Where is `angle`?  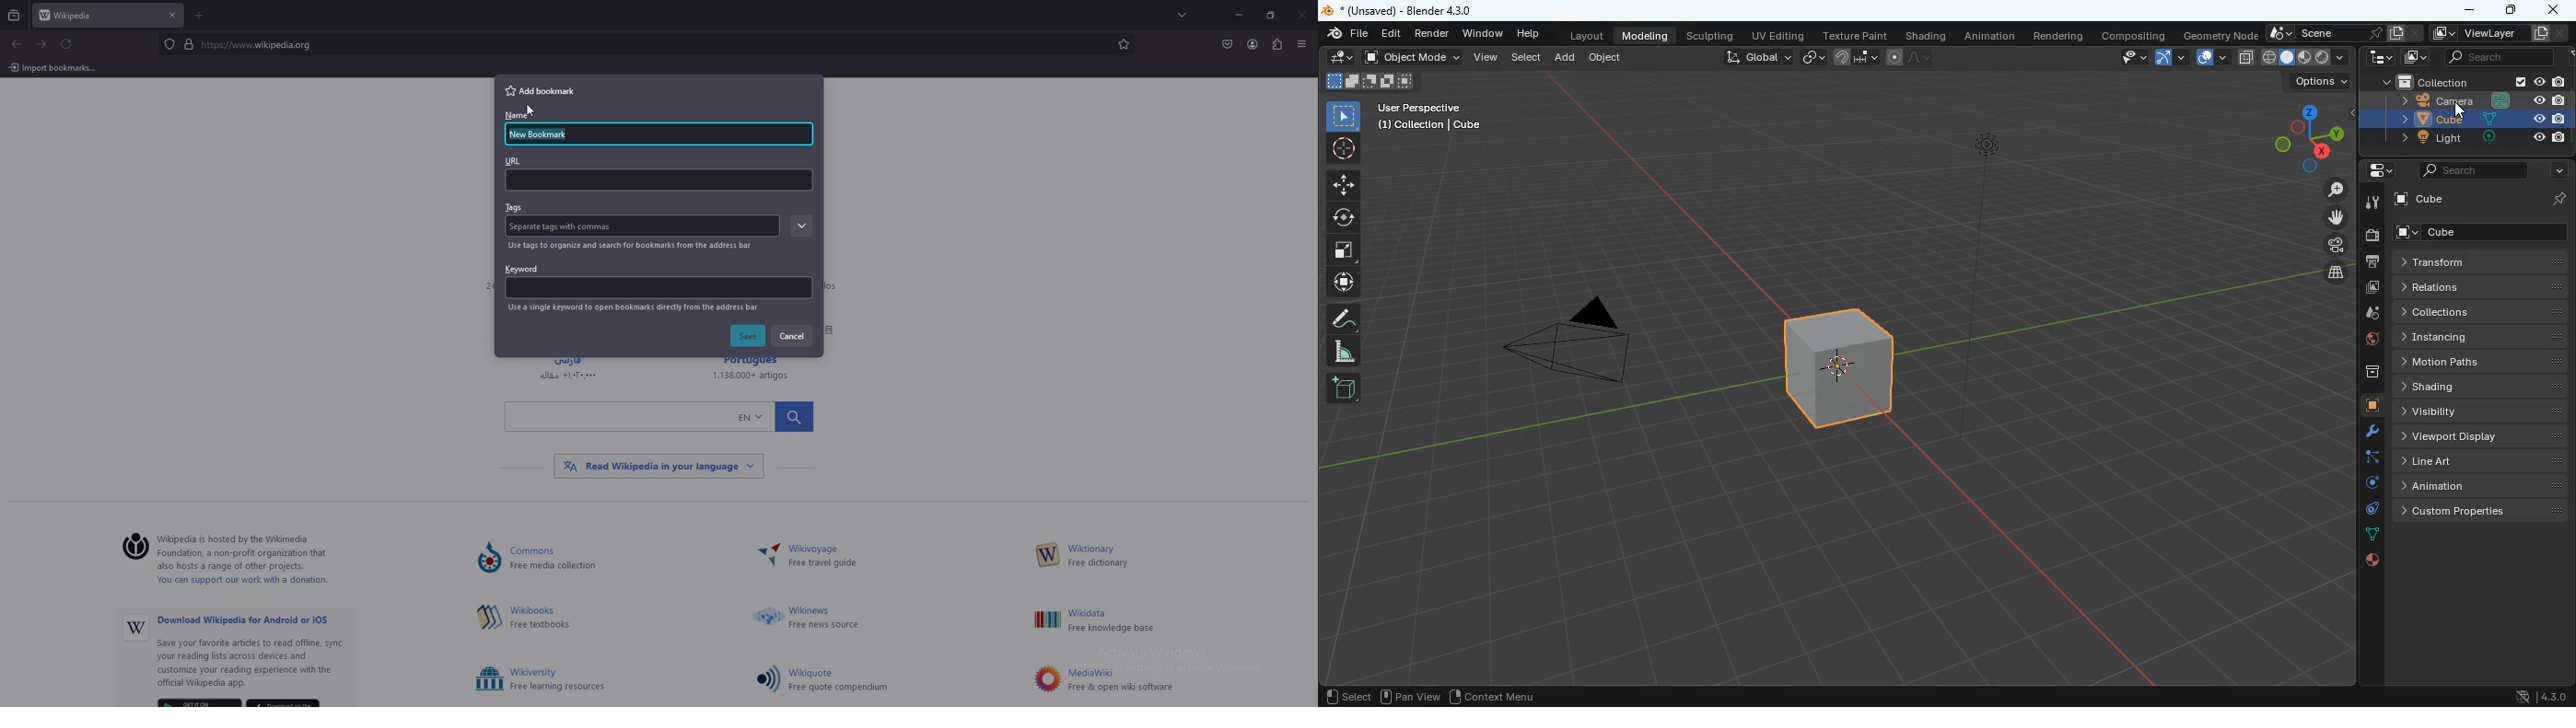 angle is located at coordinates (1349, 351).